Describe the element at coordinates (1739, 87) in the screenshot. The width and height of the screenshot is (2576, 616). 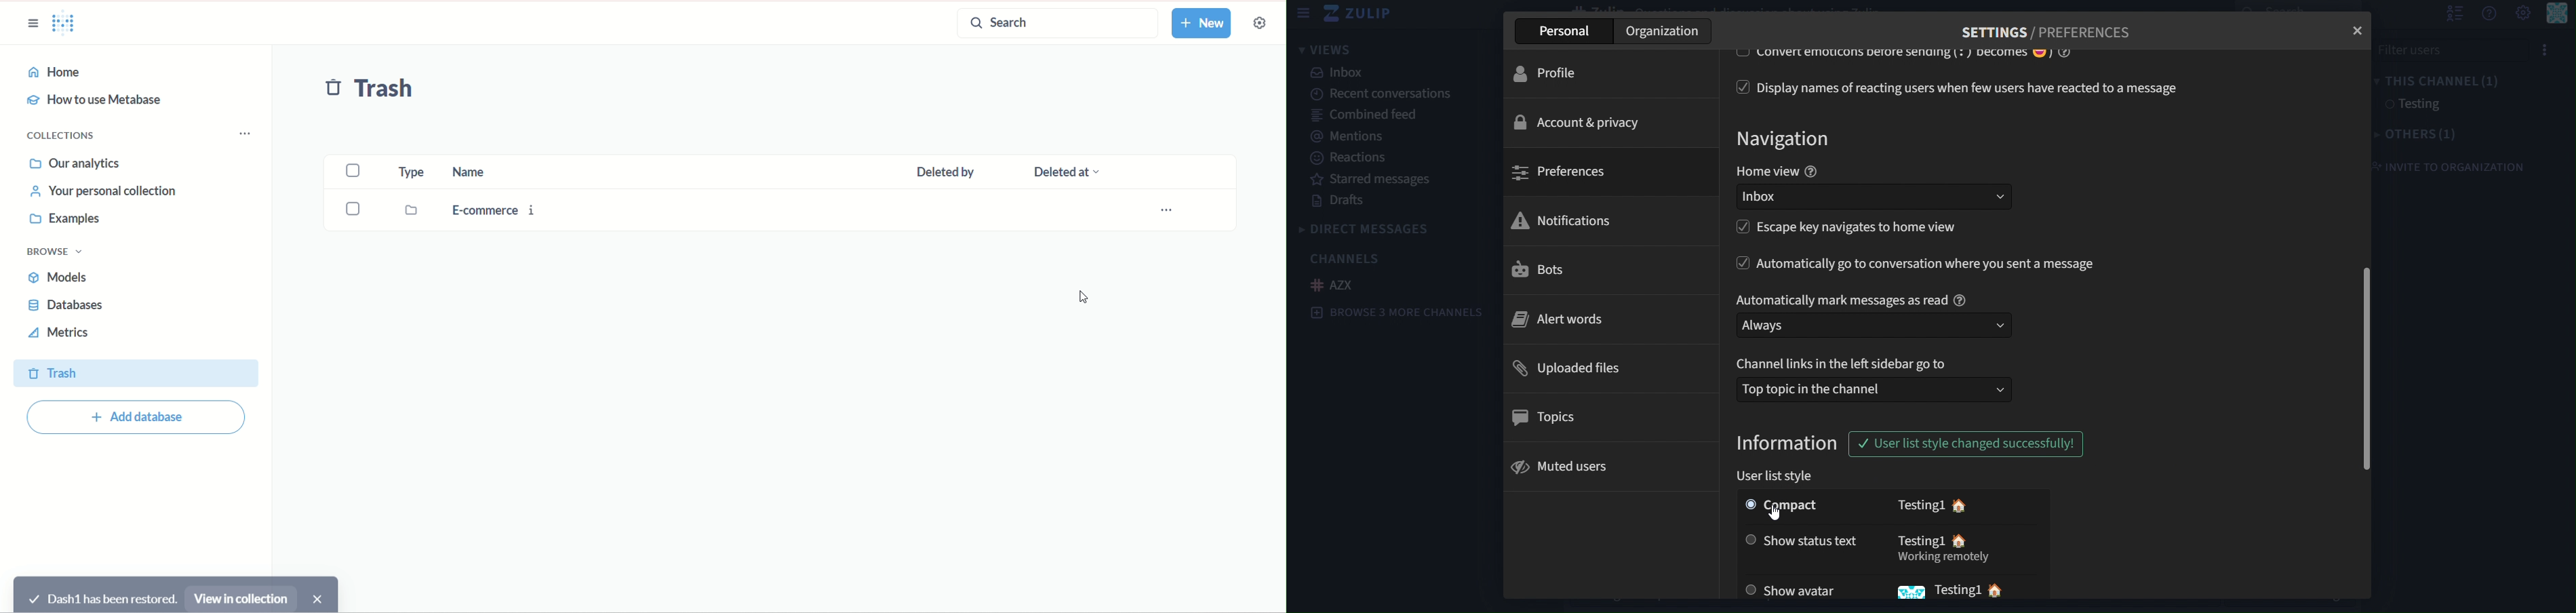
I see `check box` at that location.